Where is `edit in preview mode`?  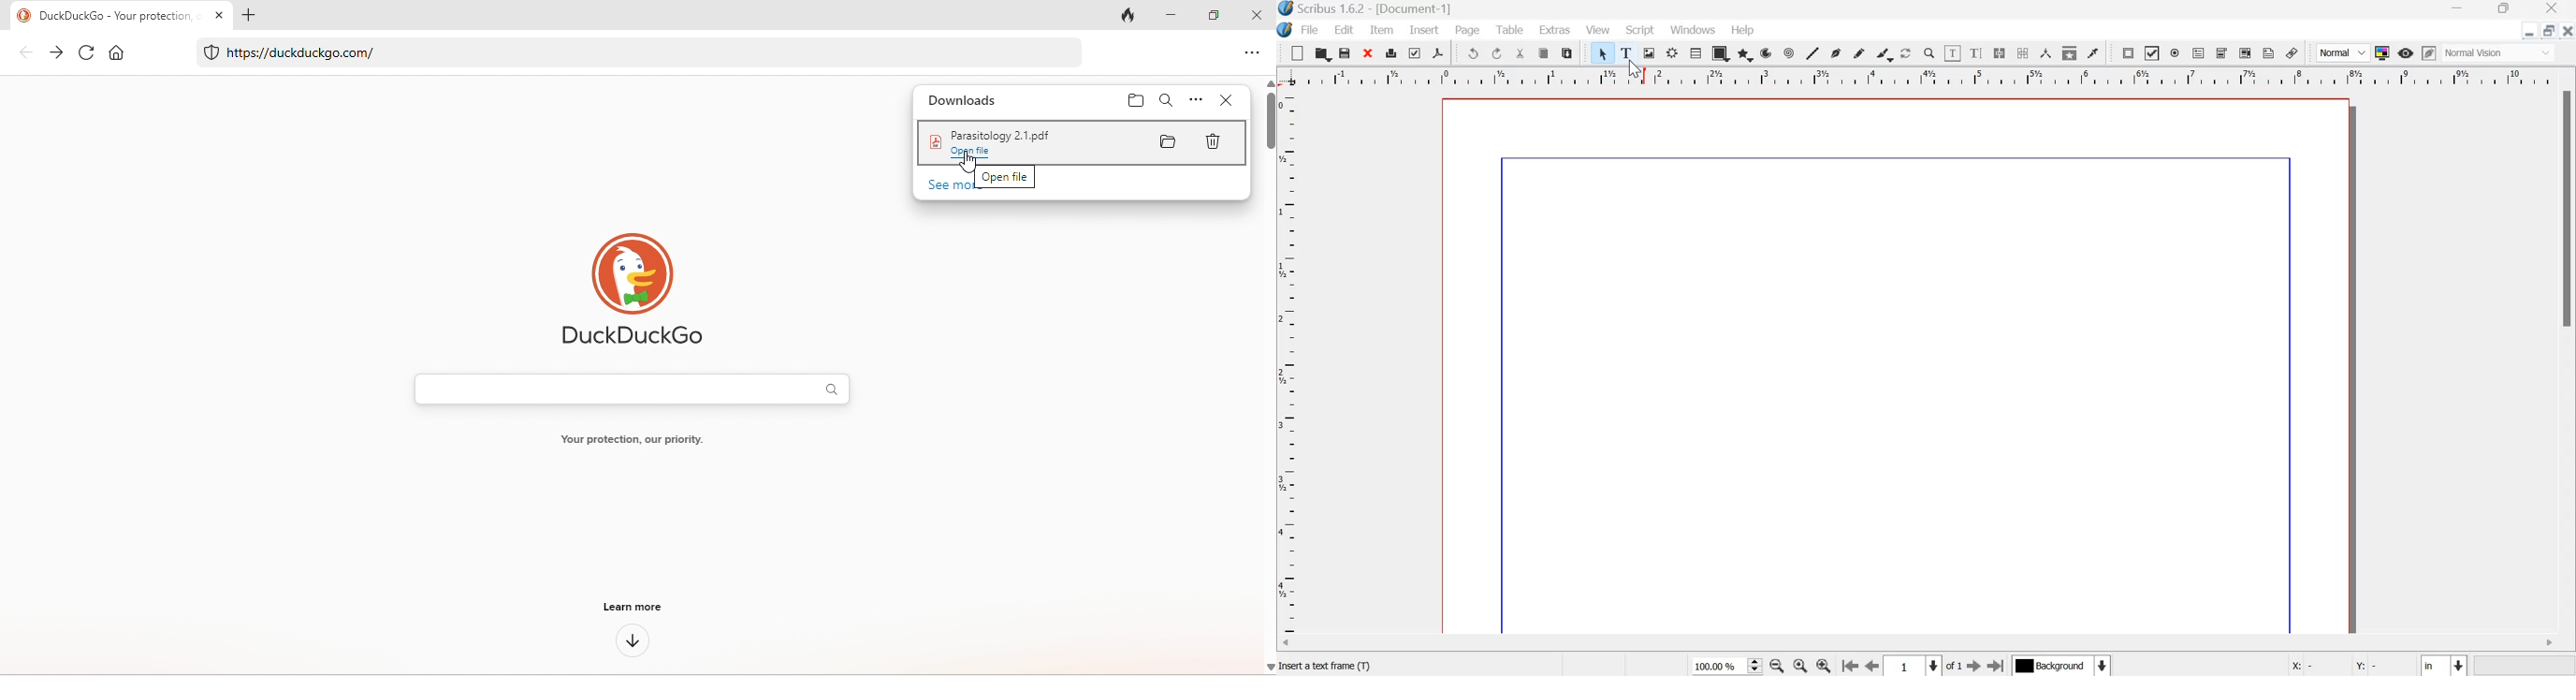 edit in preview mode is located at coordinates (2429, 53).